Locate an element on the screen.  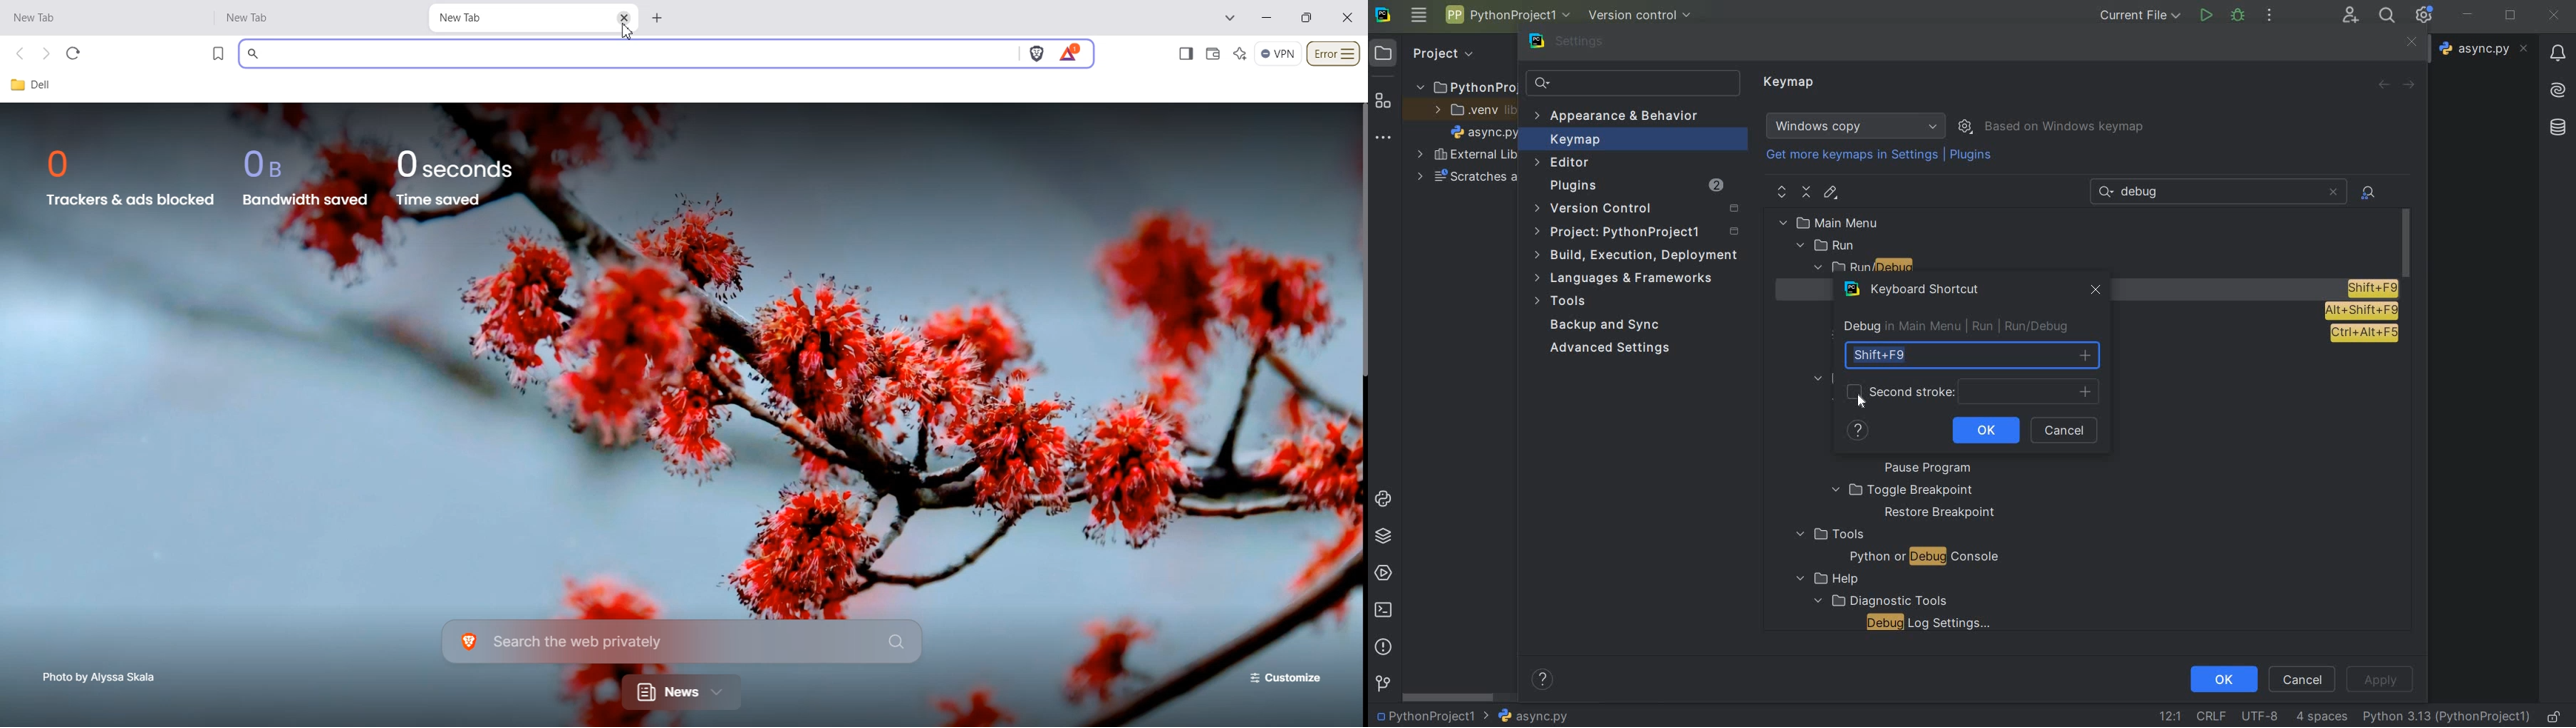
Minimize is located at coordinates (1266, 19).